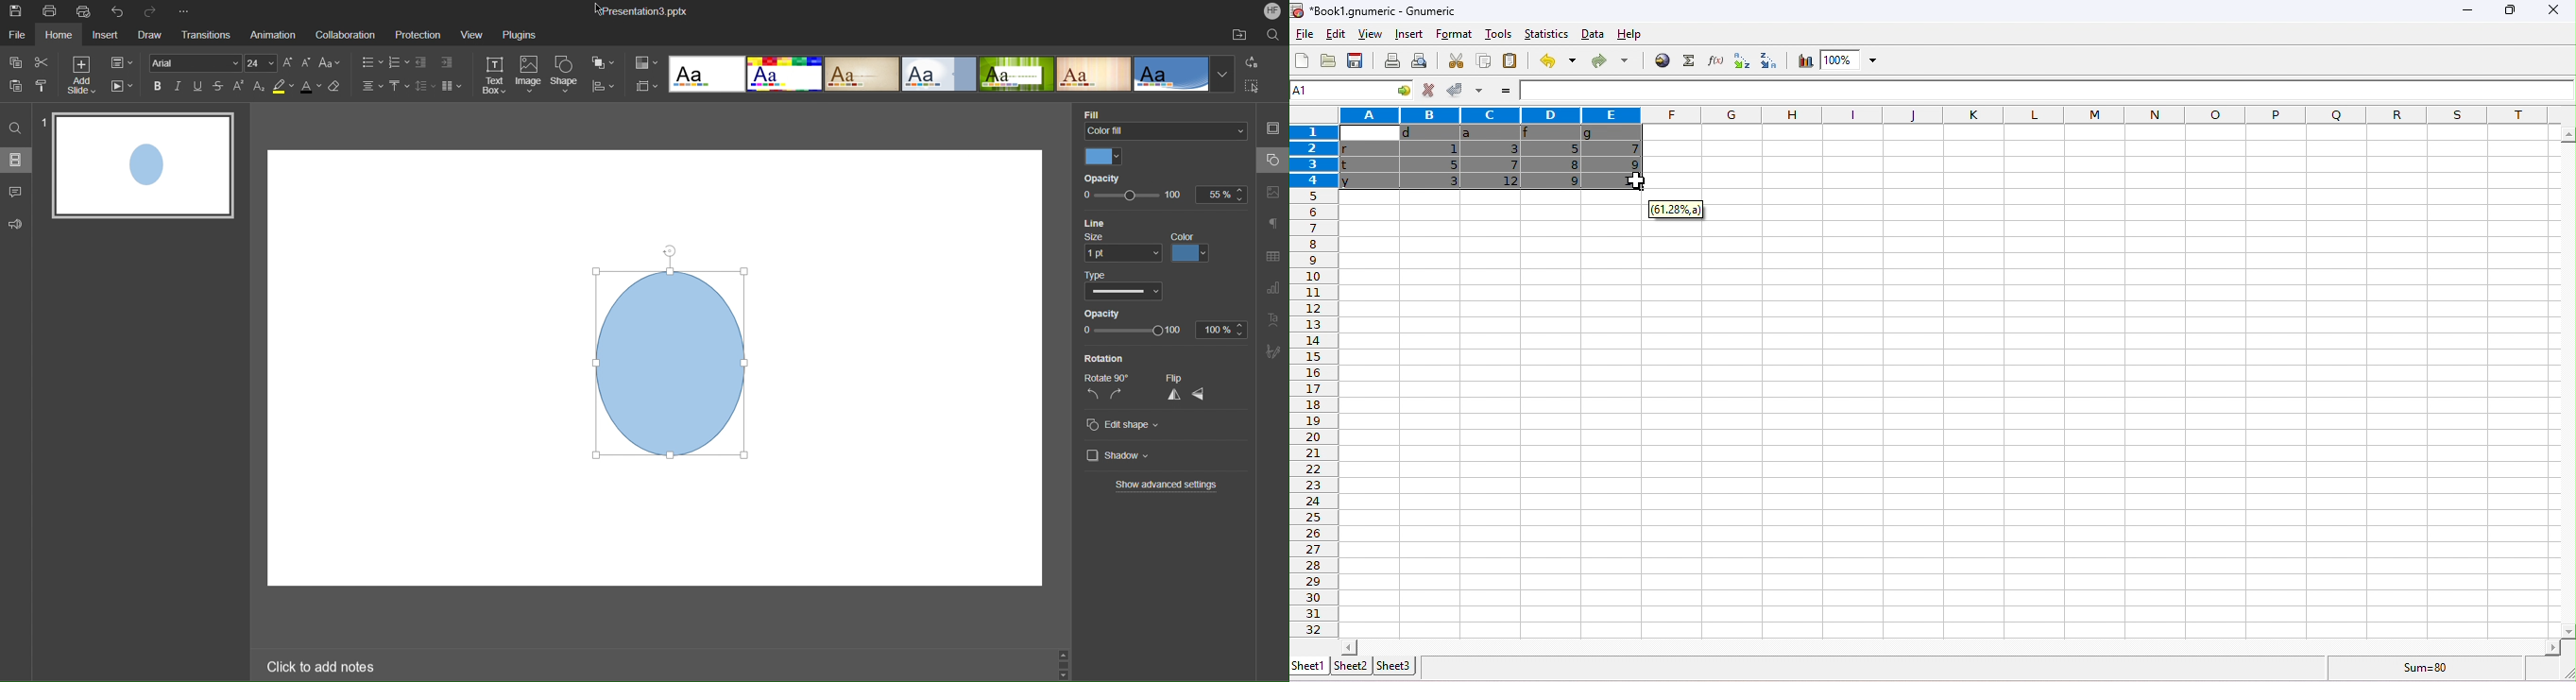 This screenshot has width=2576, height=700. Describe the element at coordinates (494, 75) in the screenshot. I see `Text Box` at that location.